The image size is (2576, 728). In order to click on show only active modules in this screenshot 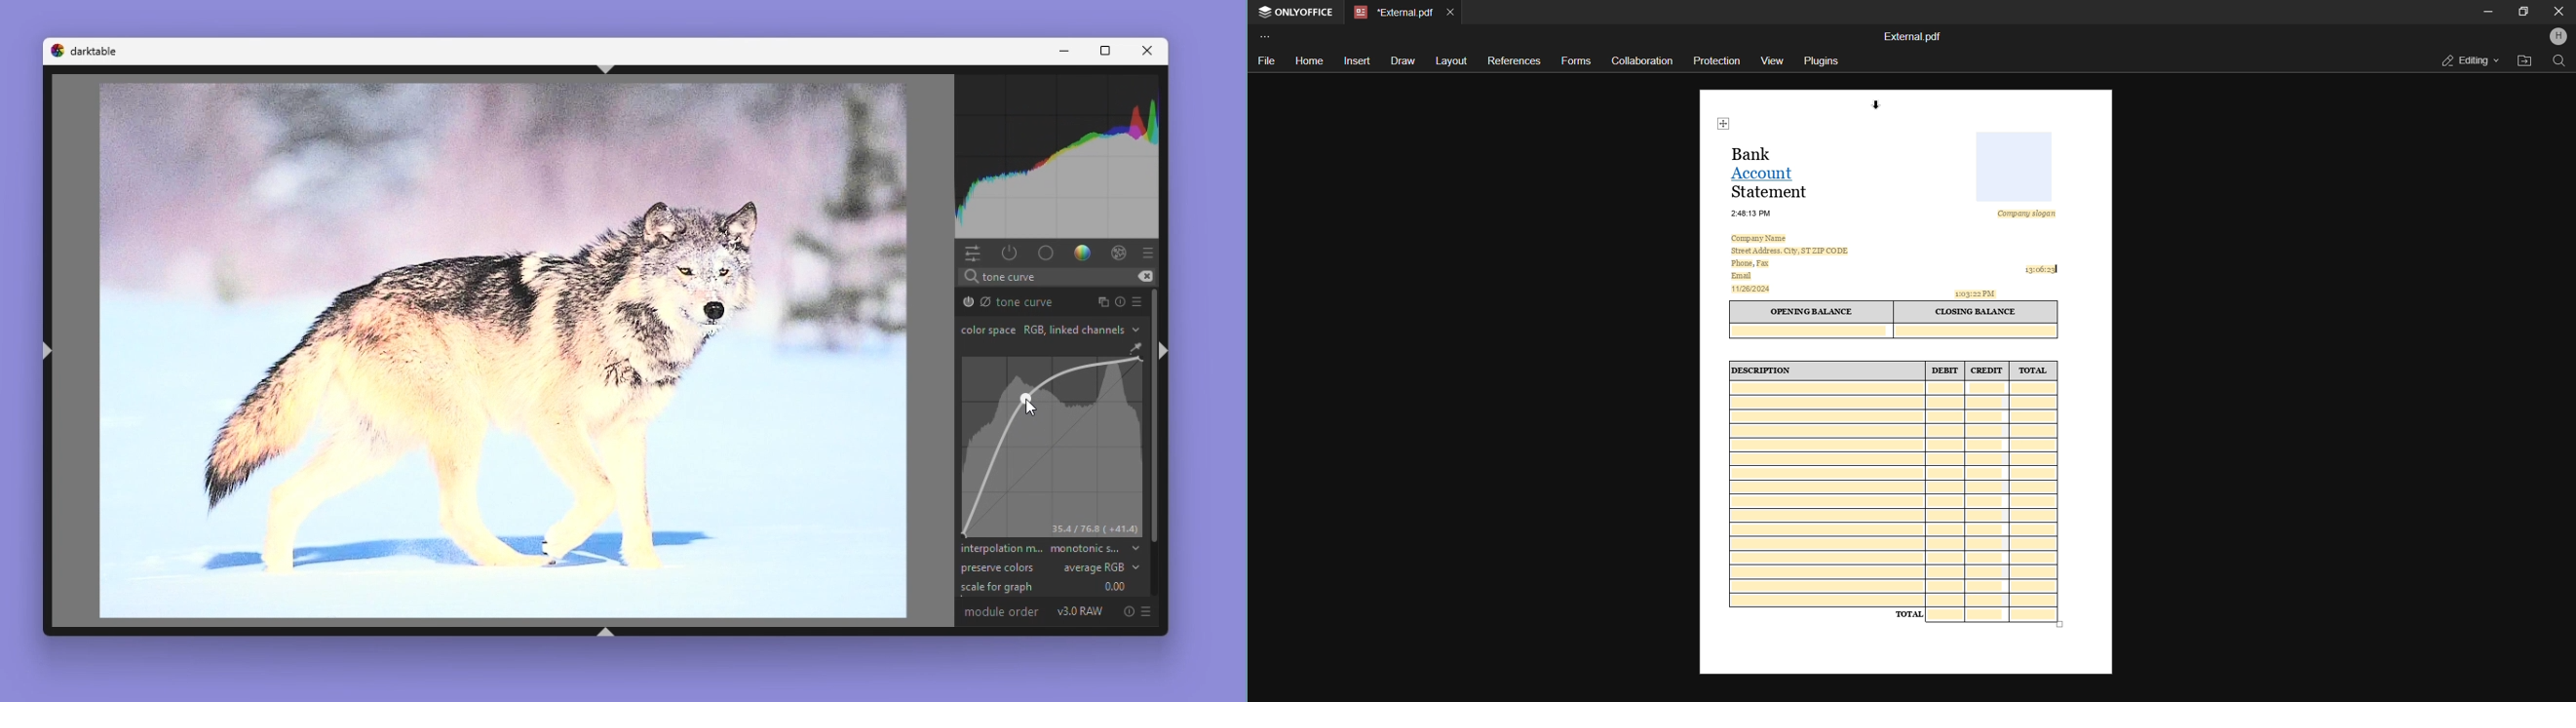, I will do `click(1009, 254)`.